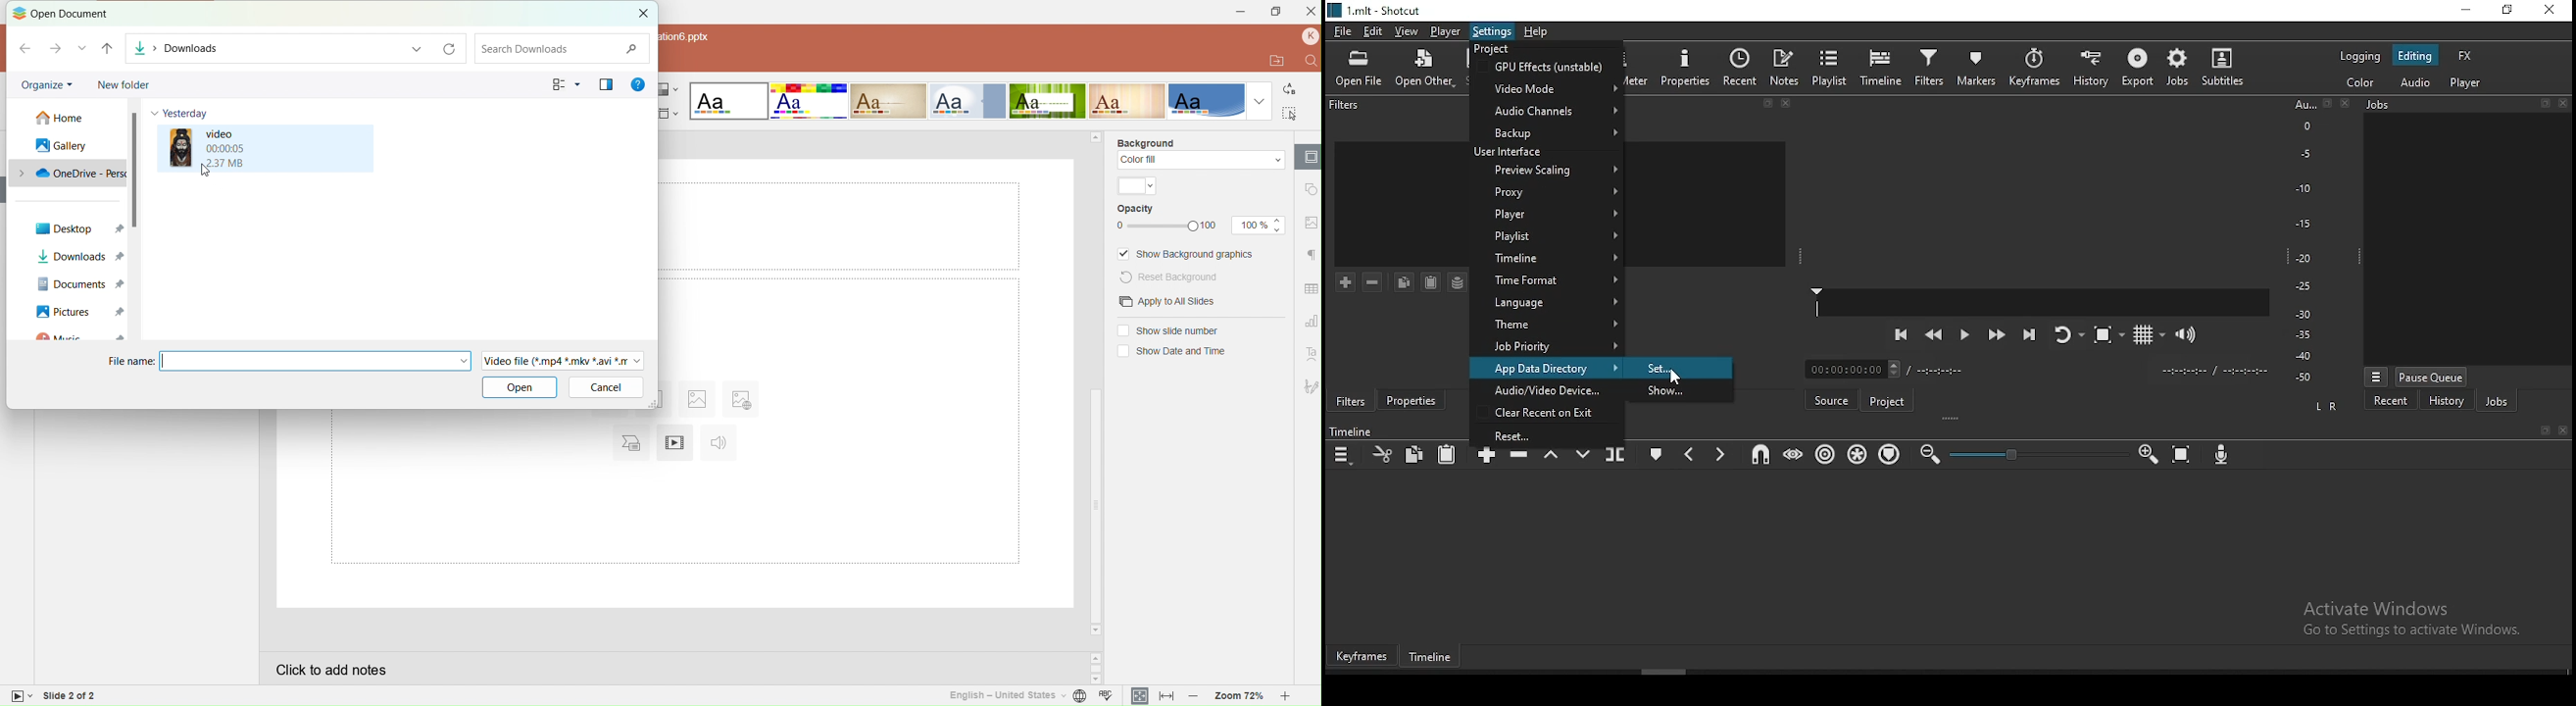 This screenshot has width=2576, height=728. What do you see at coordinates (1275, 13) in the screenshot?
I see `Maximize` at bounding box center [1275, 13].